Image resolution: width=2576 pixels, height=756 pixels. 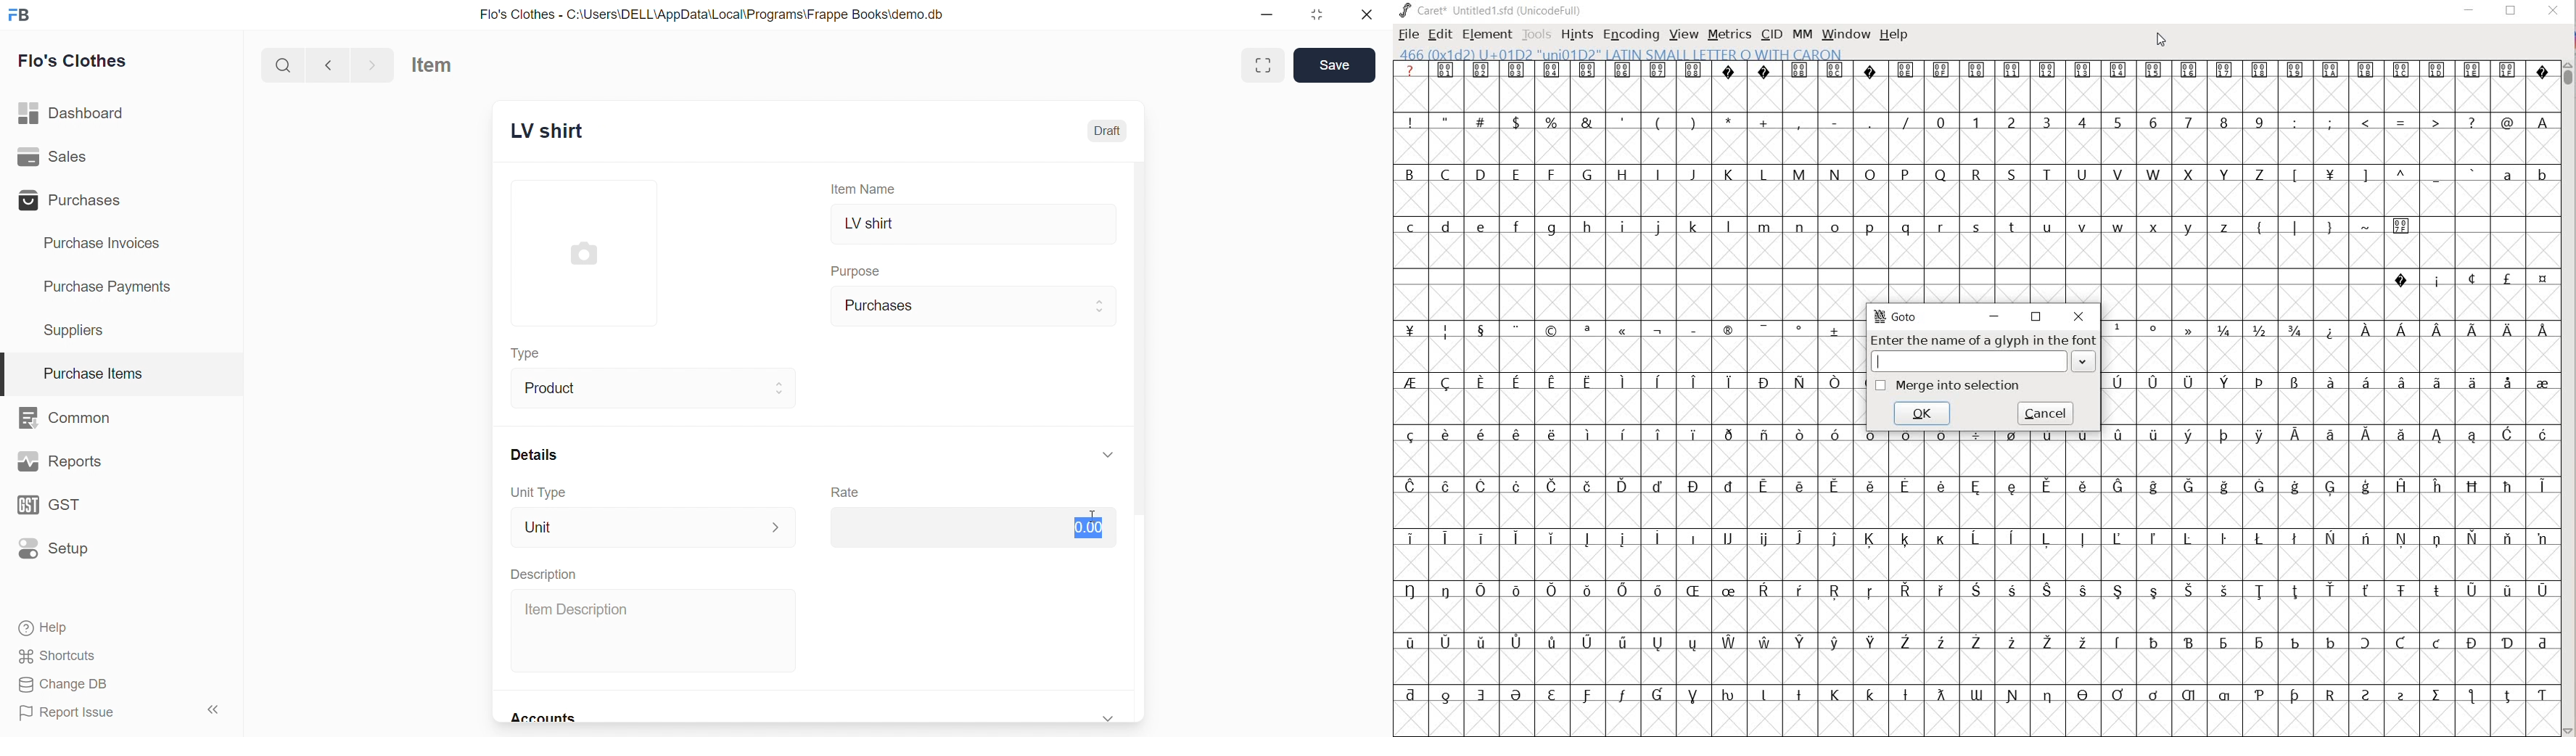 I want to click on GST, so click(x=68, y=507).